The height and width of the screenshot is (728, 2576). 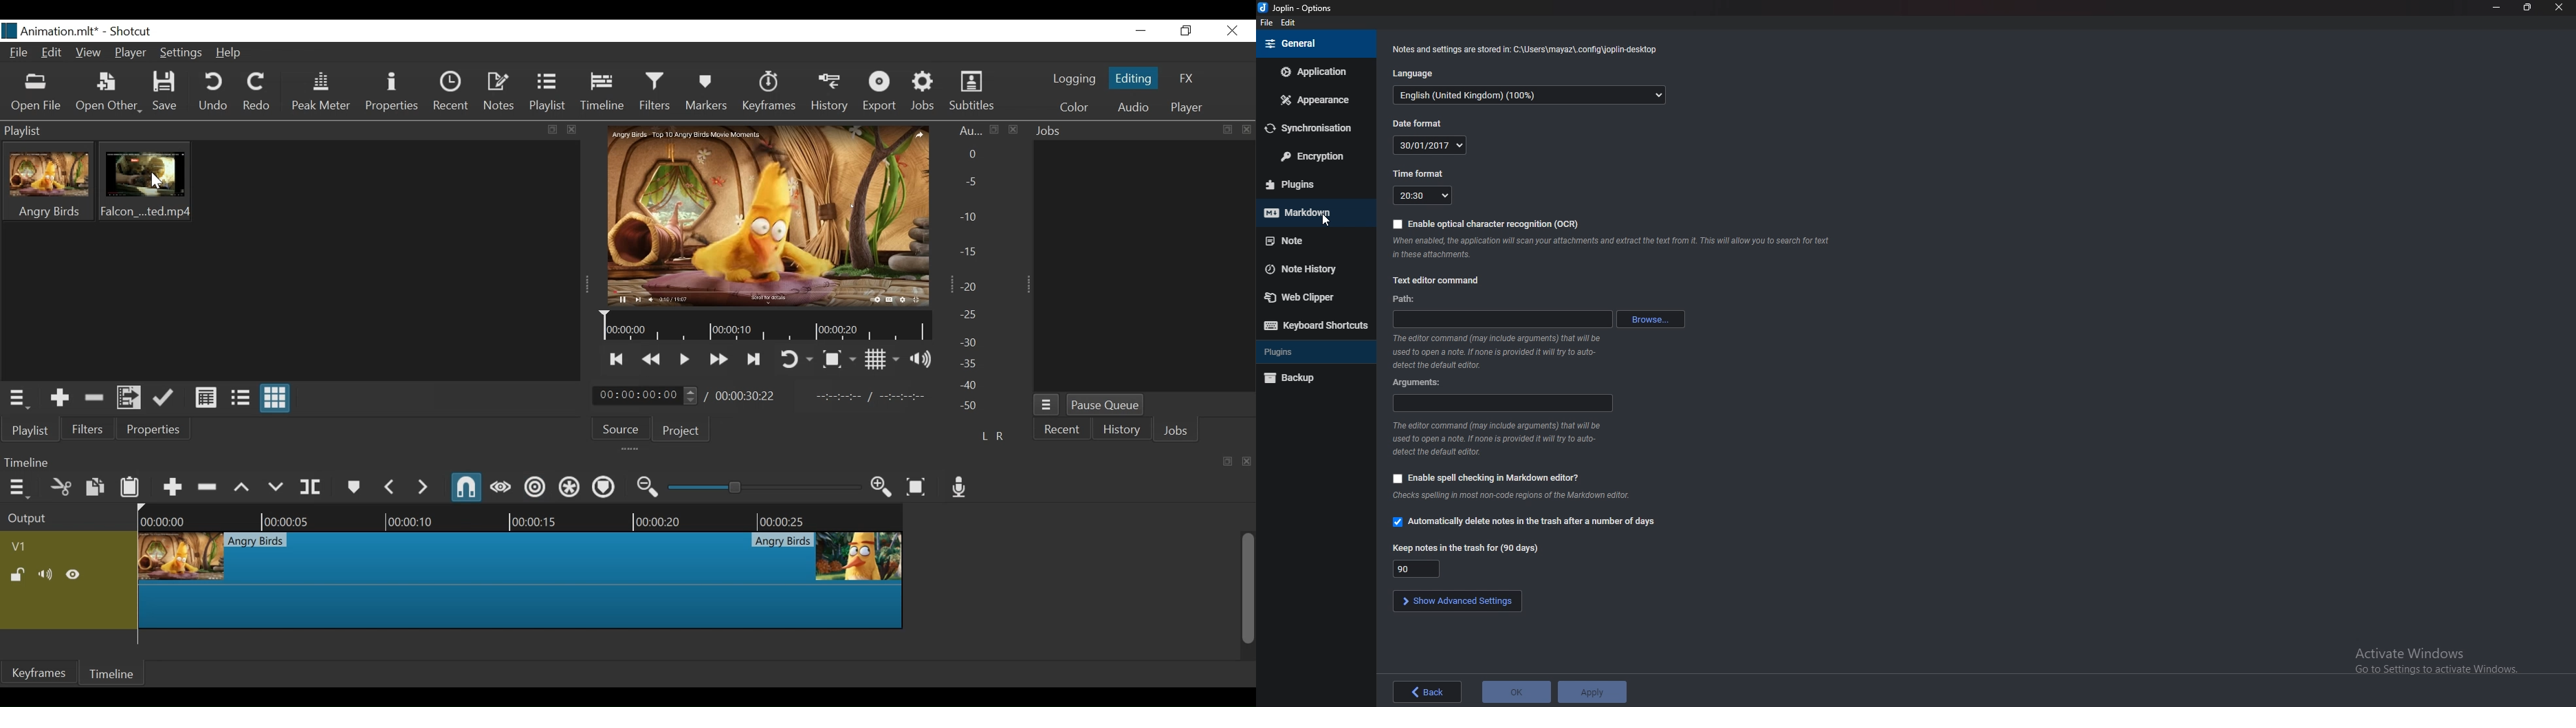 I want to click on Arguments, so click(x=1501, y=404).